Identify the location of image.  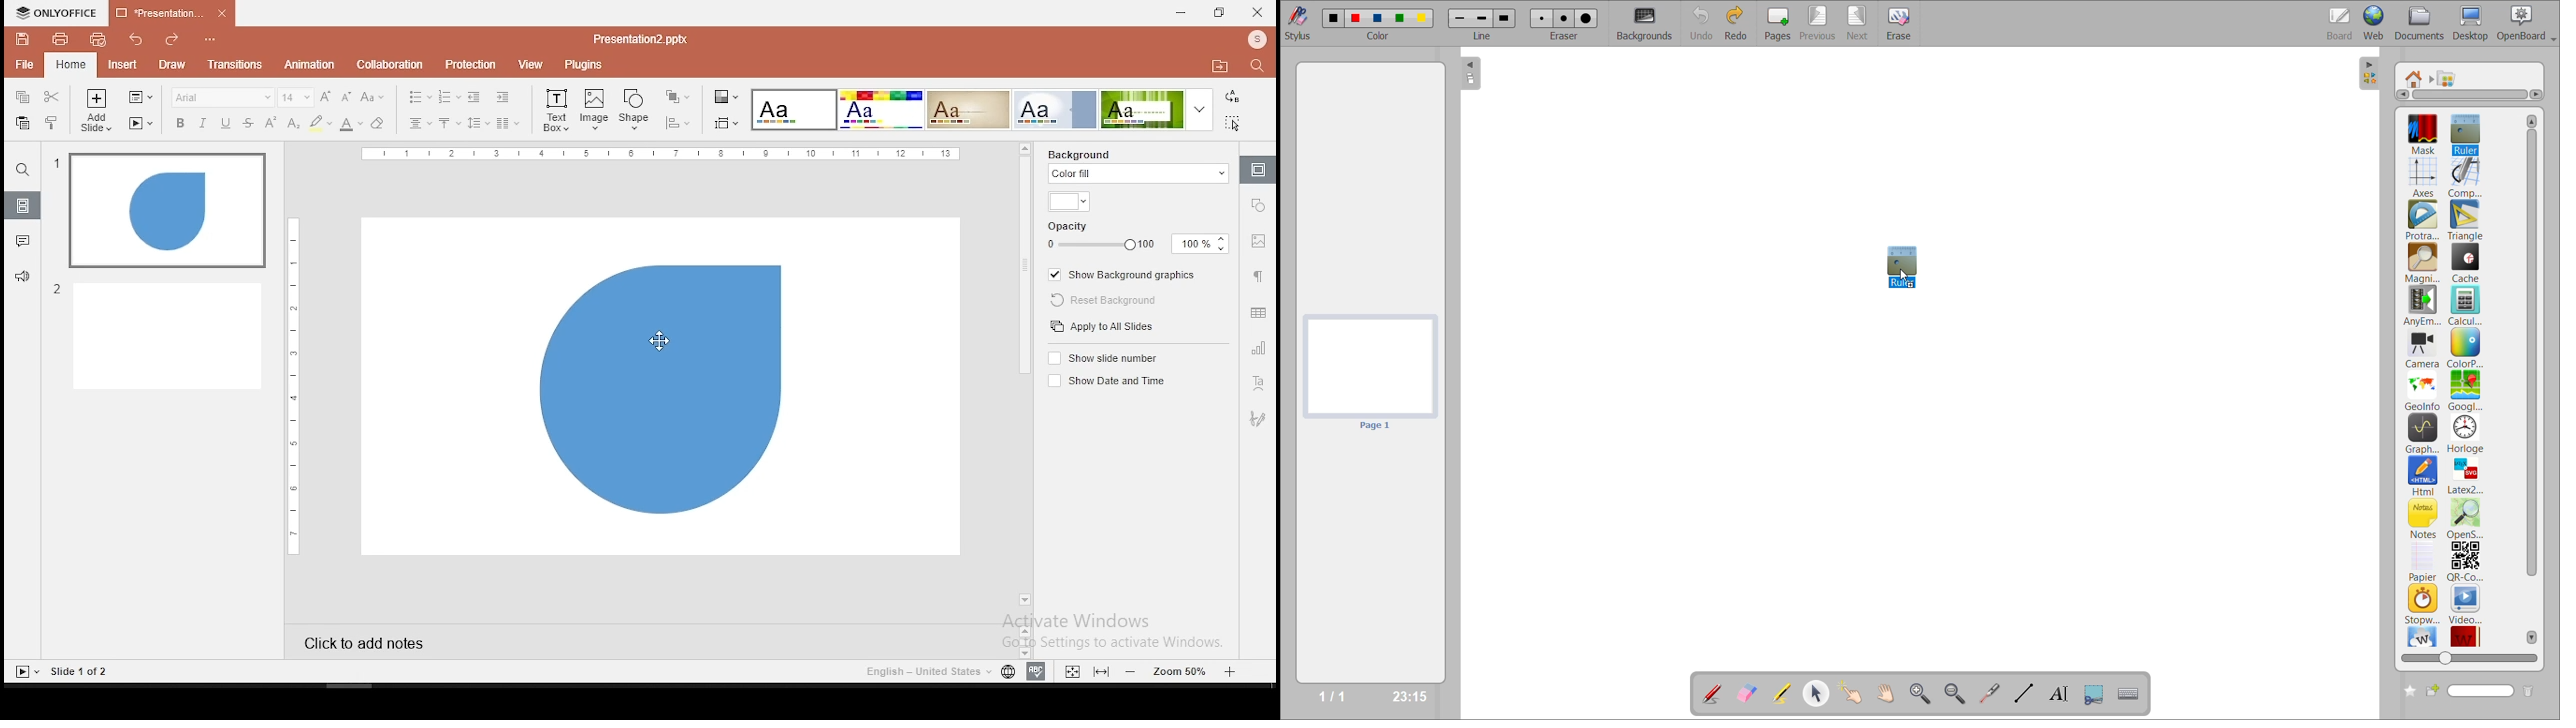
(595, 110).